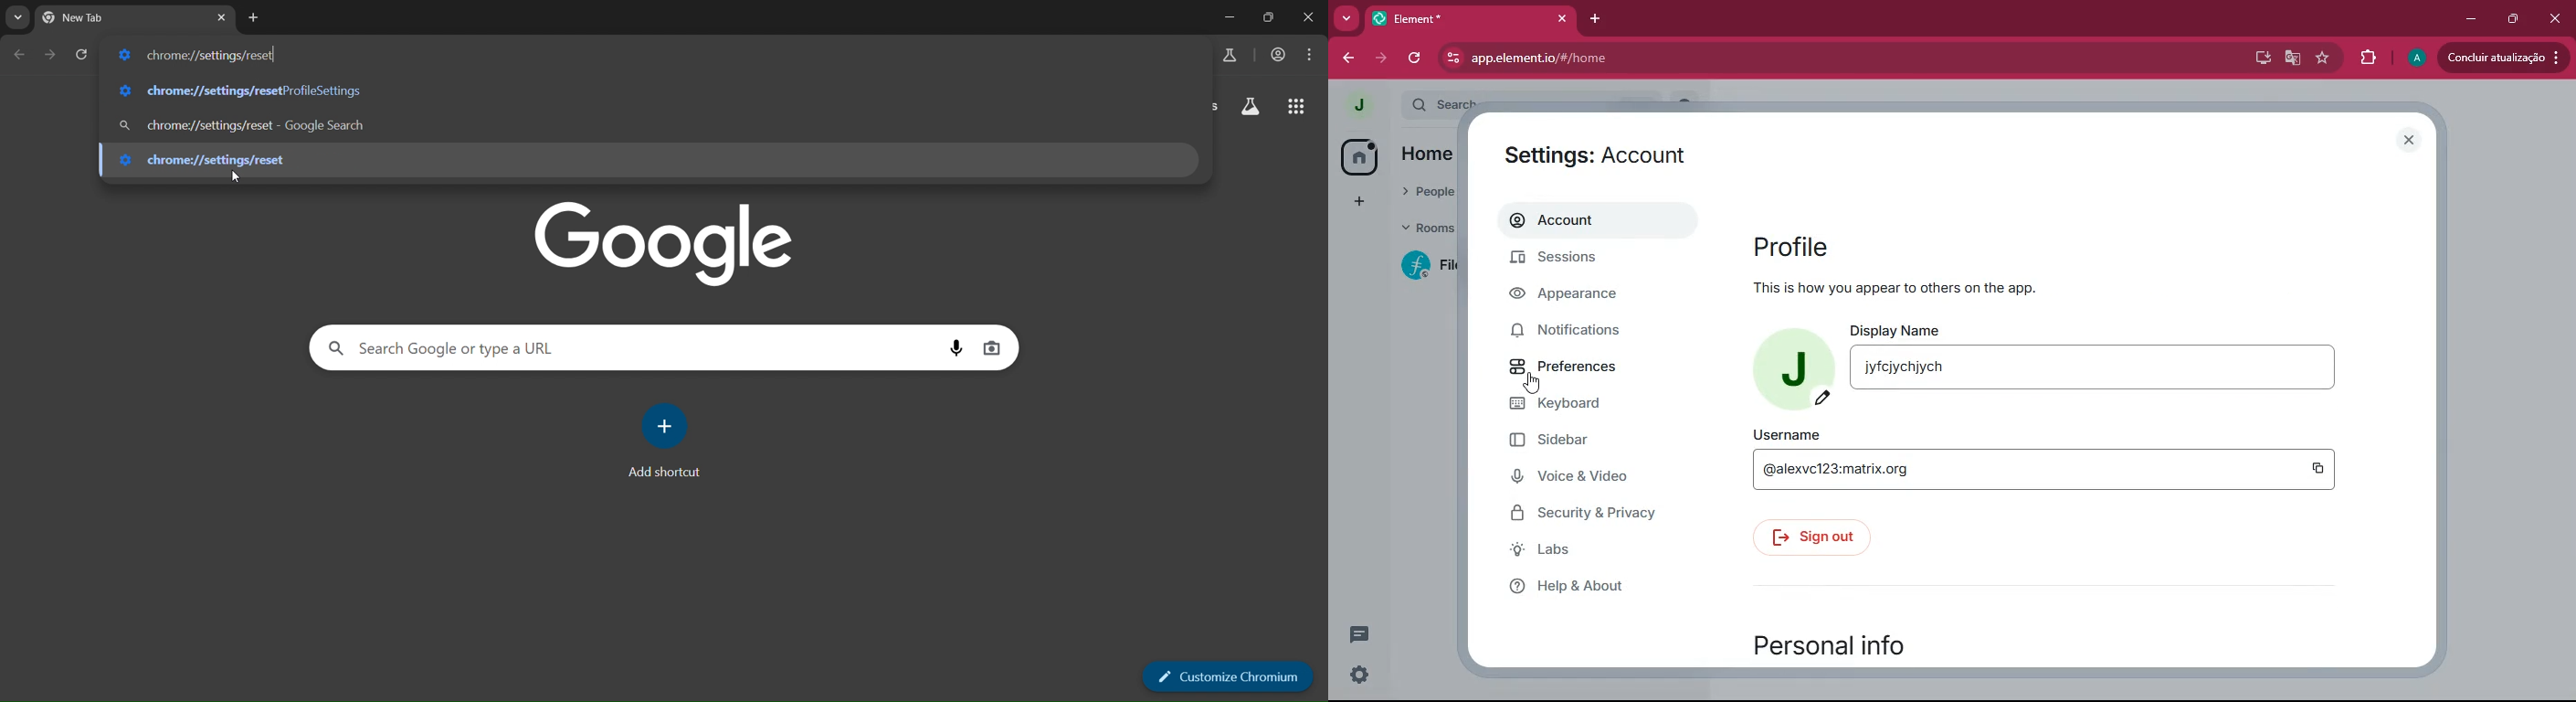 This screenshot has width=2576, height=728. Describe the element at coordinates (21, 54) in the screenshot. I see `go back one page` at that location.